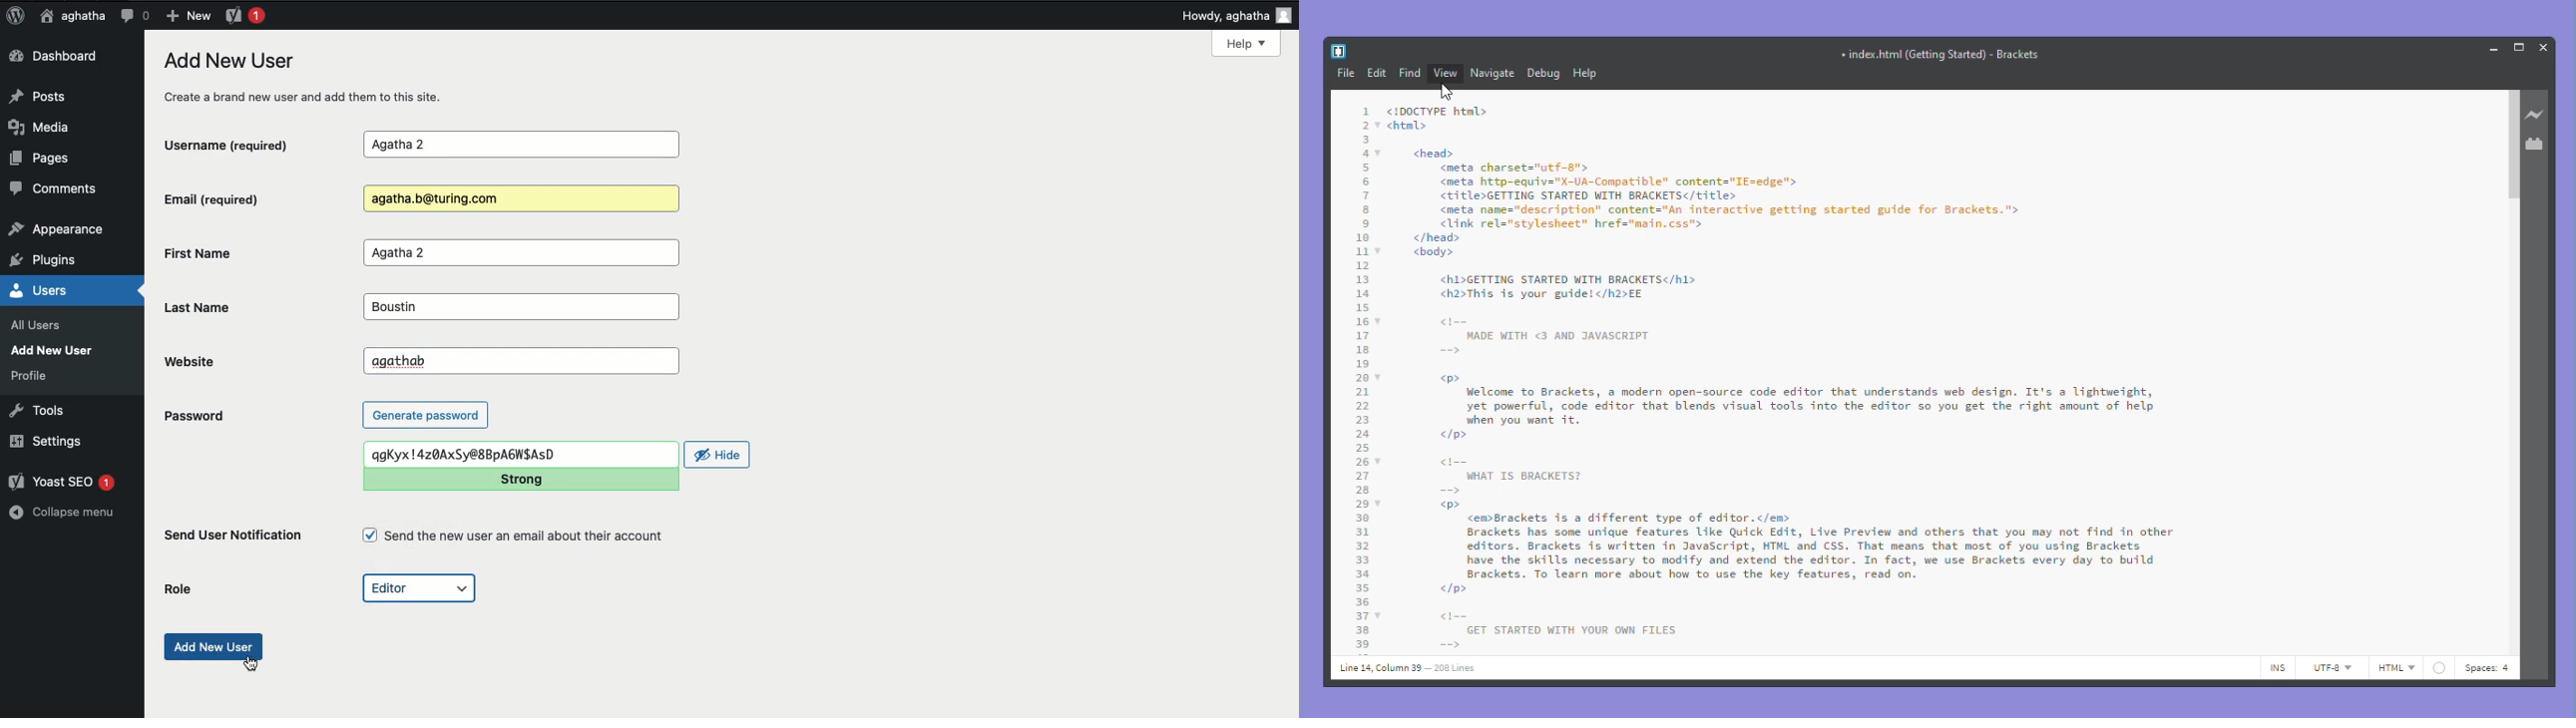 The width and height of the screenshot is (2576, 728). I want to click on 19, so click(1363, 364).